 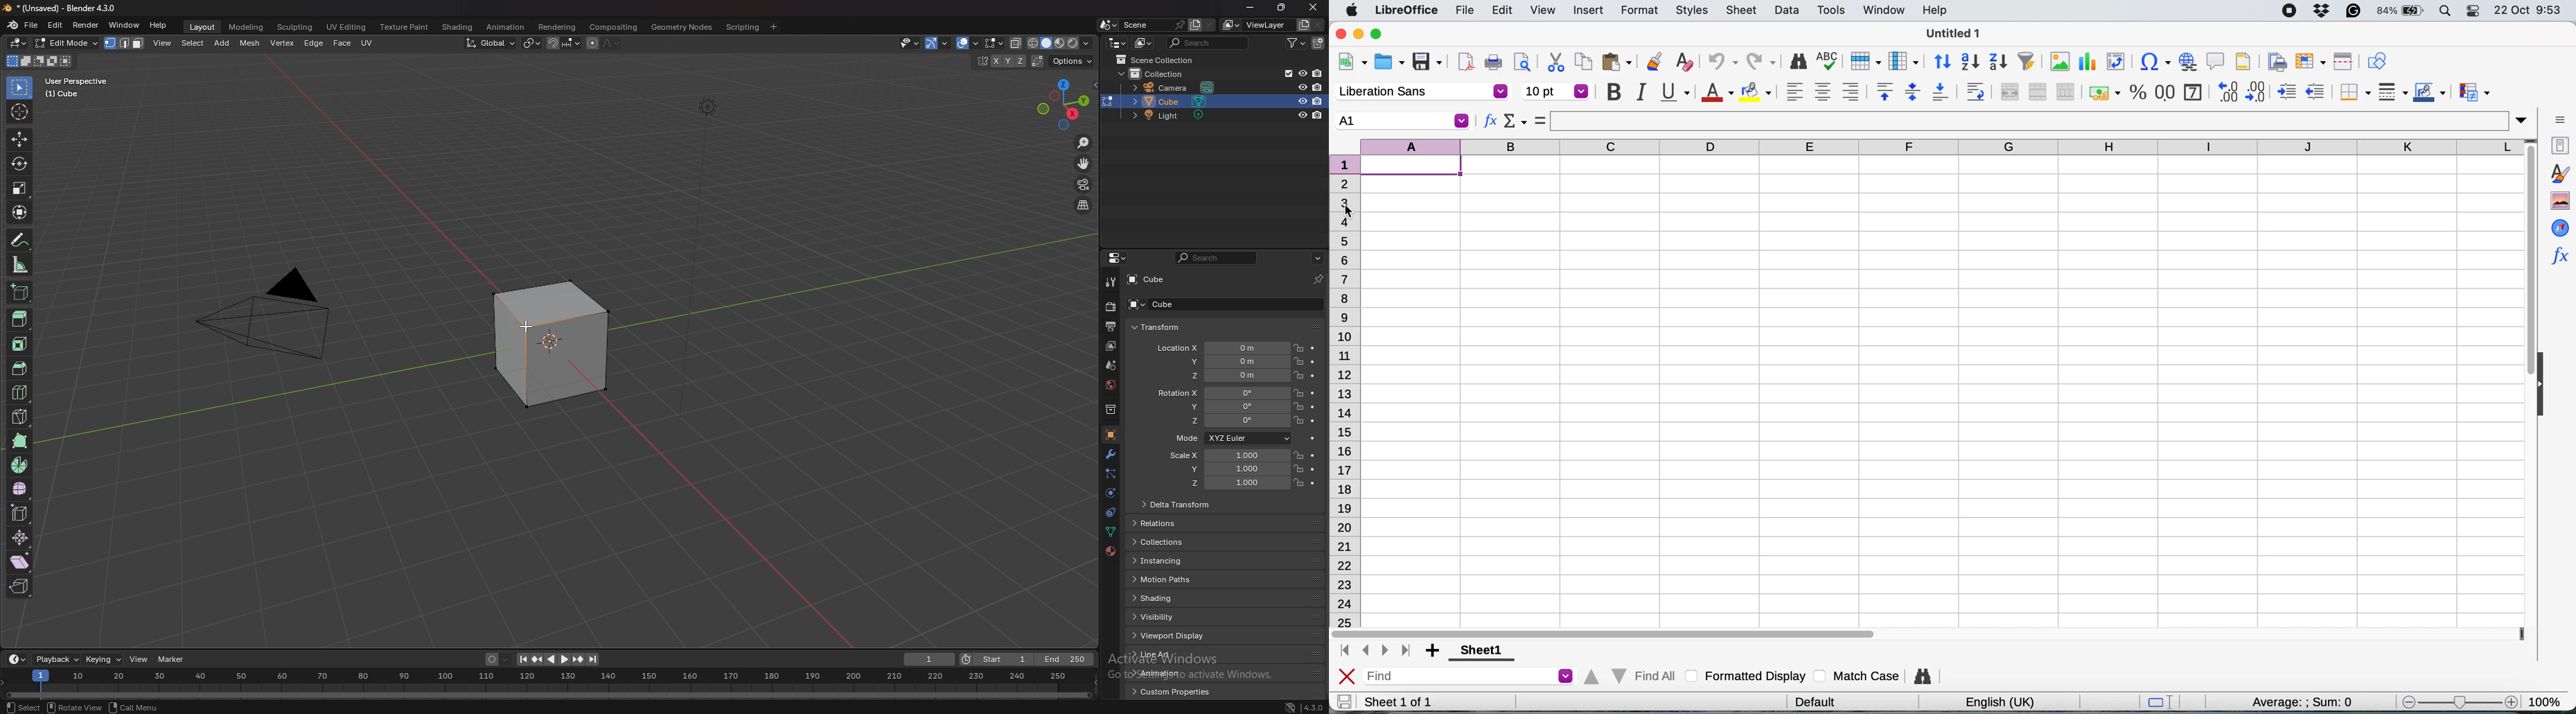 I want to click on screen recorder, so click(x=2294, y=12).